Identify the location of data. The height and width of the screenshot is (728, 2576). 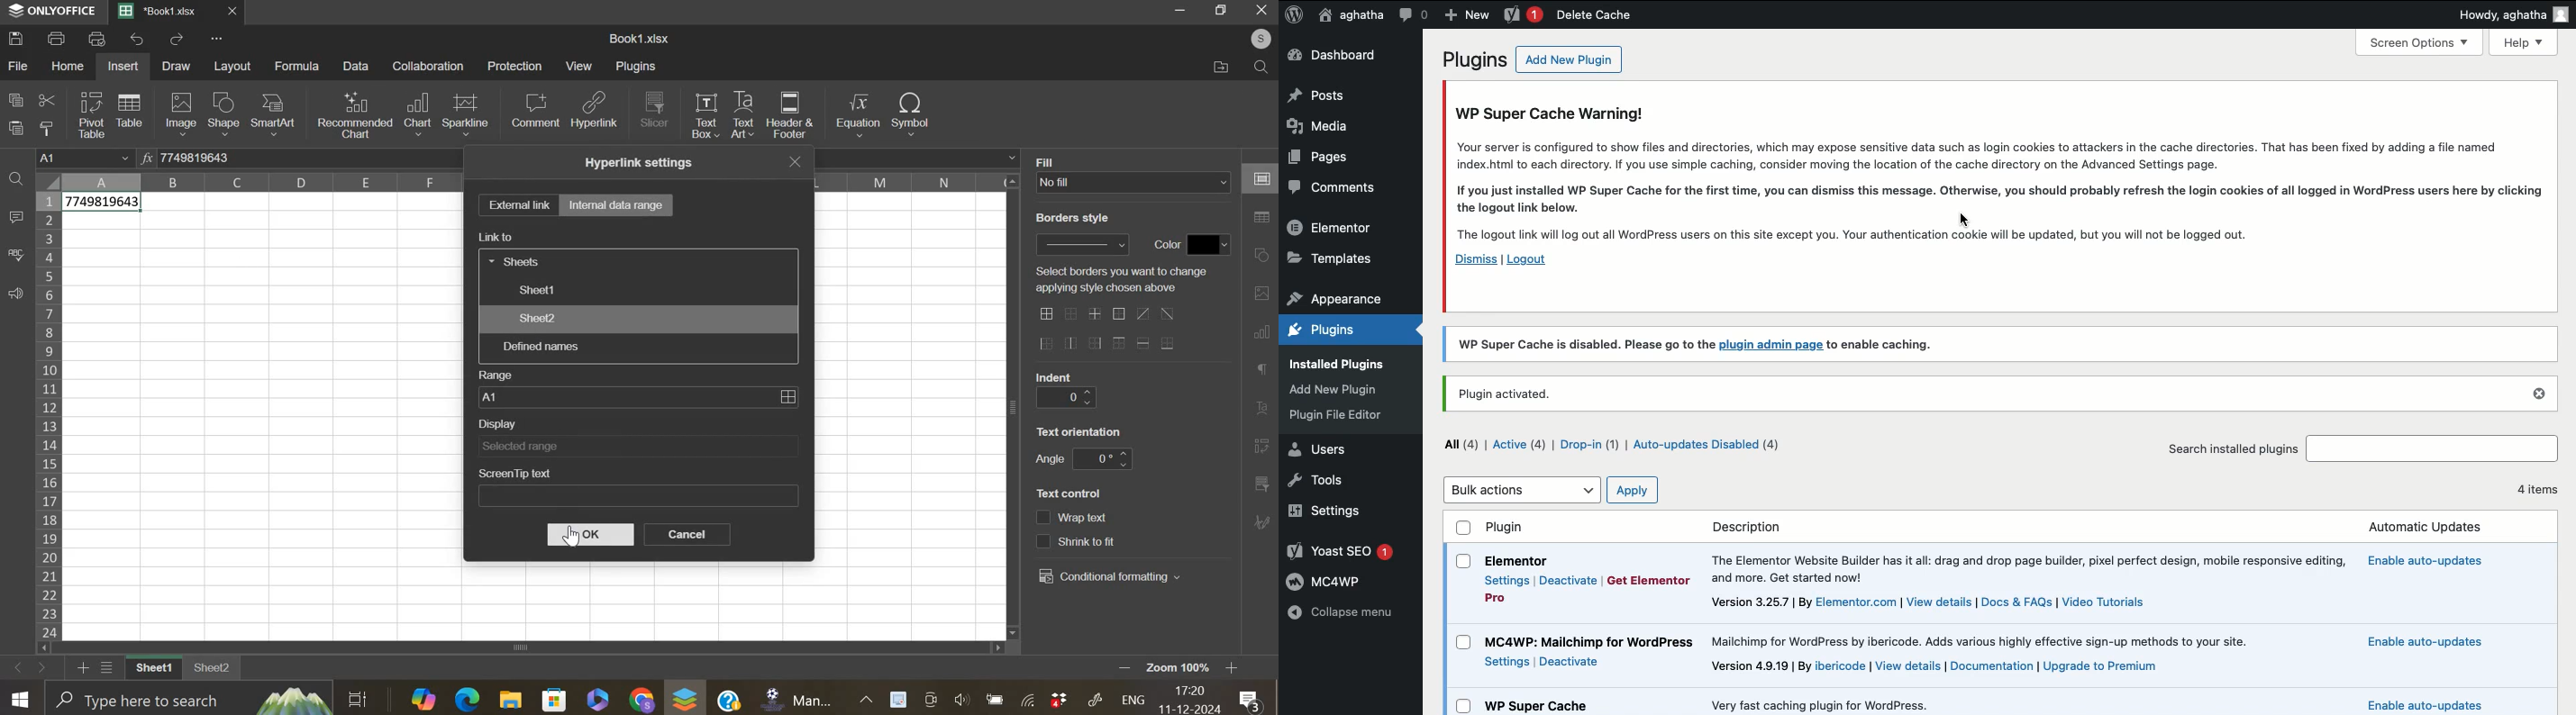
(104, 204).